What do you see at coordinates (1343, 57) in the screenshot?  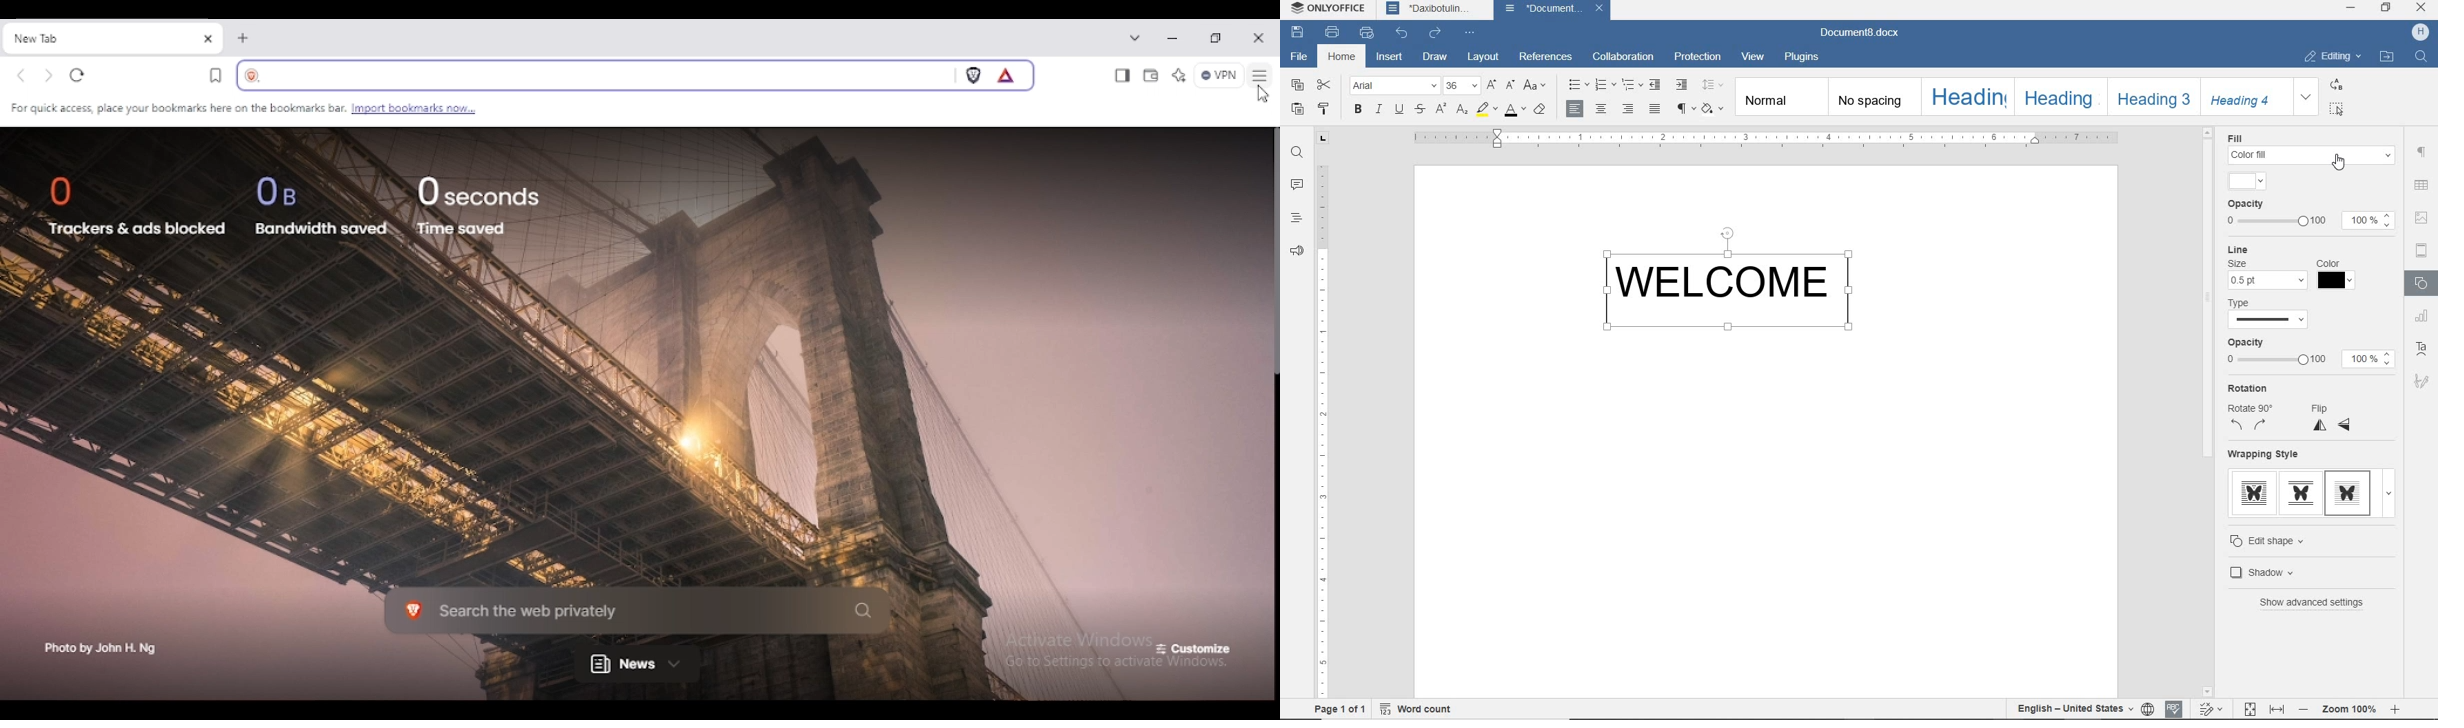 I see `HOME` at bounding box center [1343, 57].